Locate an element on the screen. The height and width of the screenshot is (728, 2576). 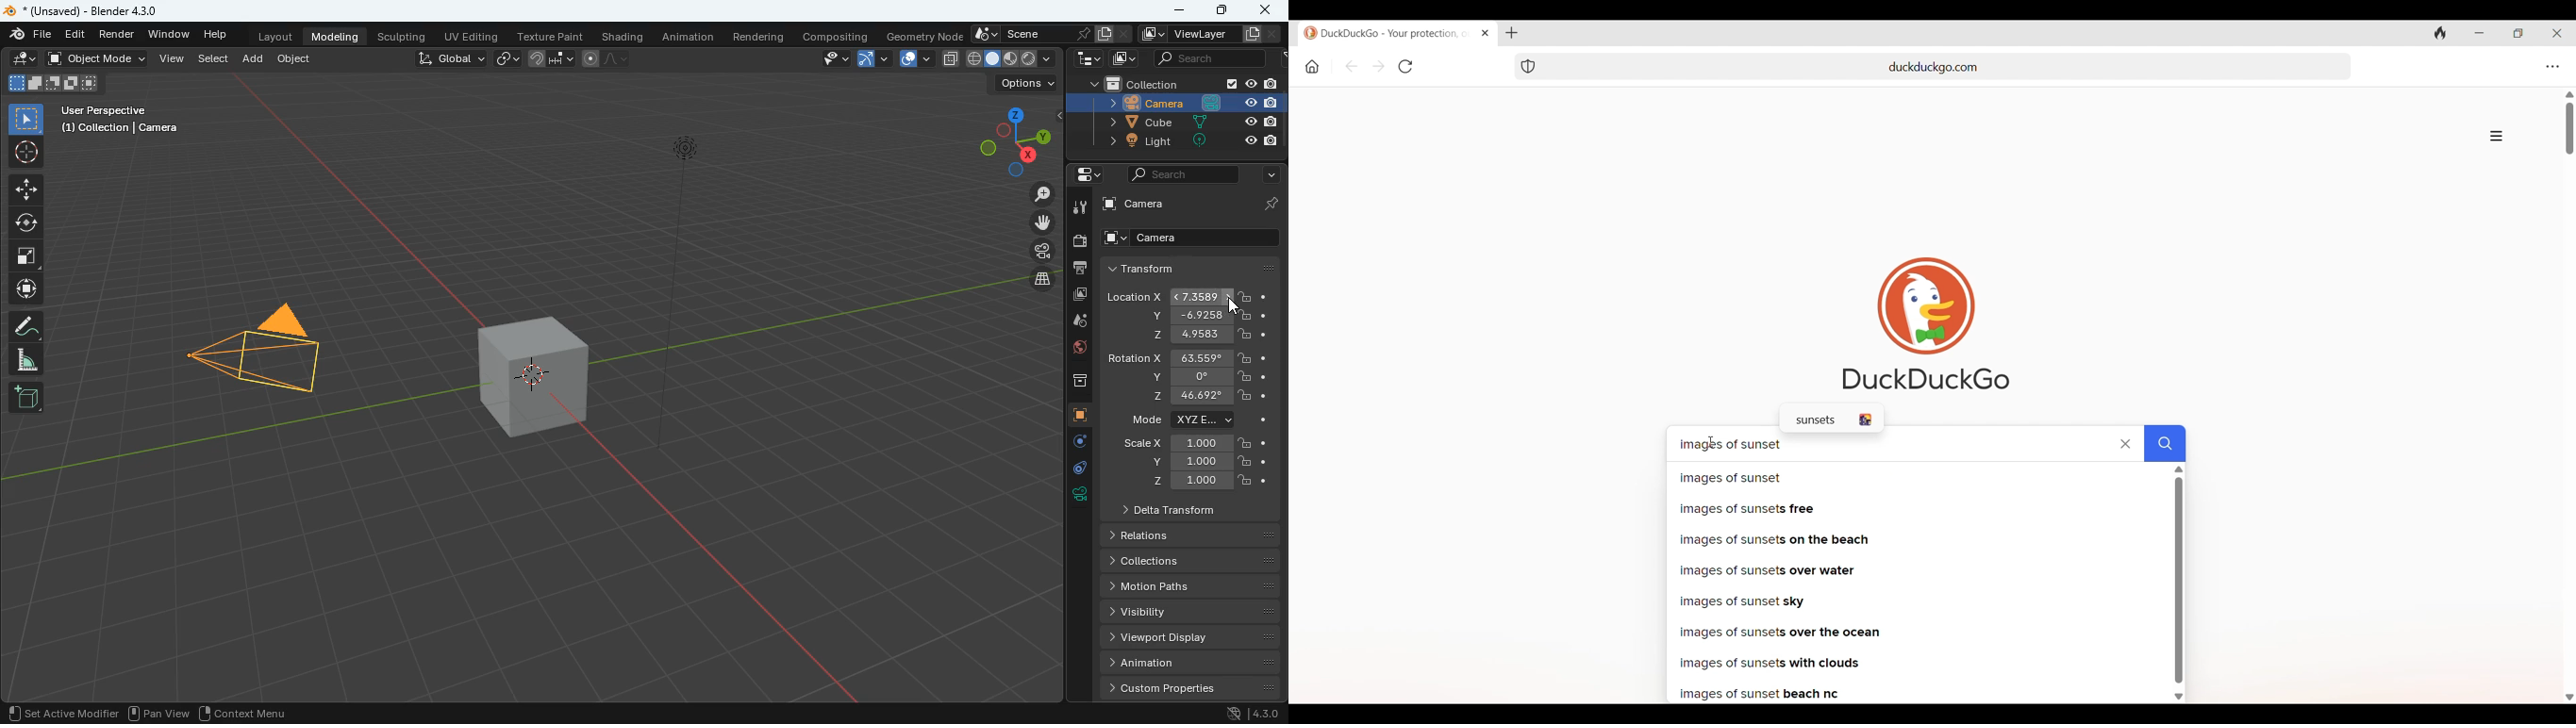
film is located at coordinates (1040, 254).